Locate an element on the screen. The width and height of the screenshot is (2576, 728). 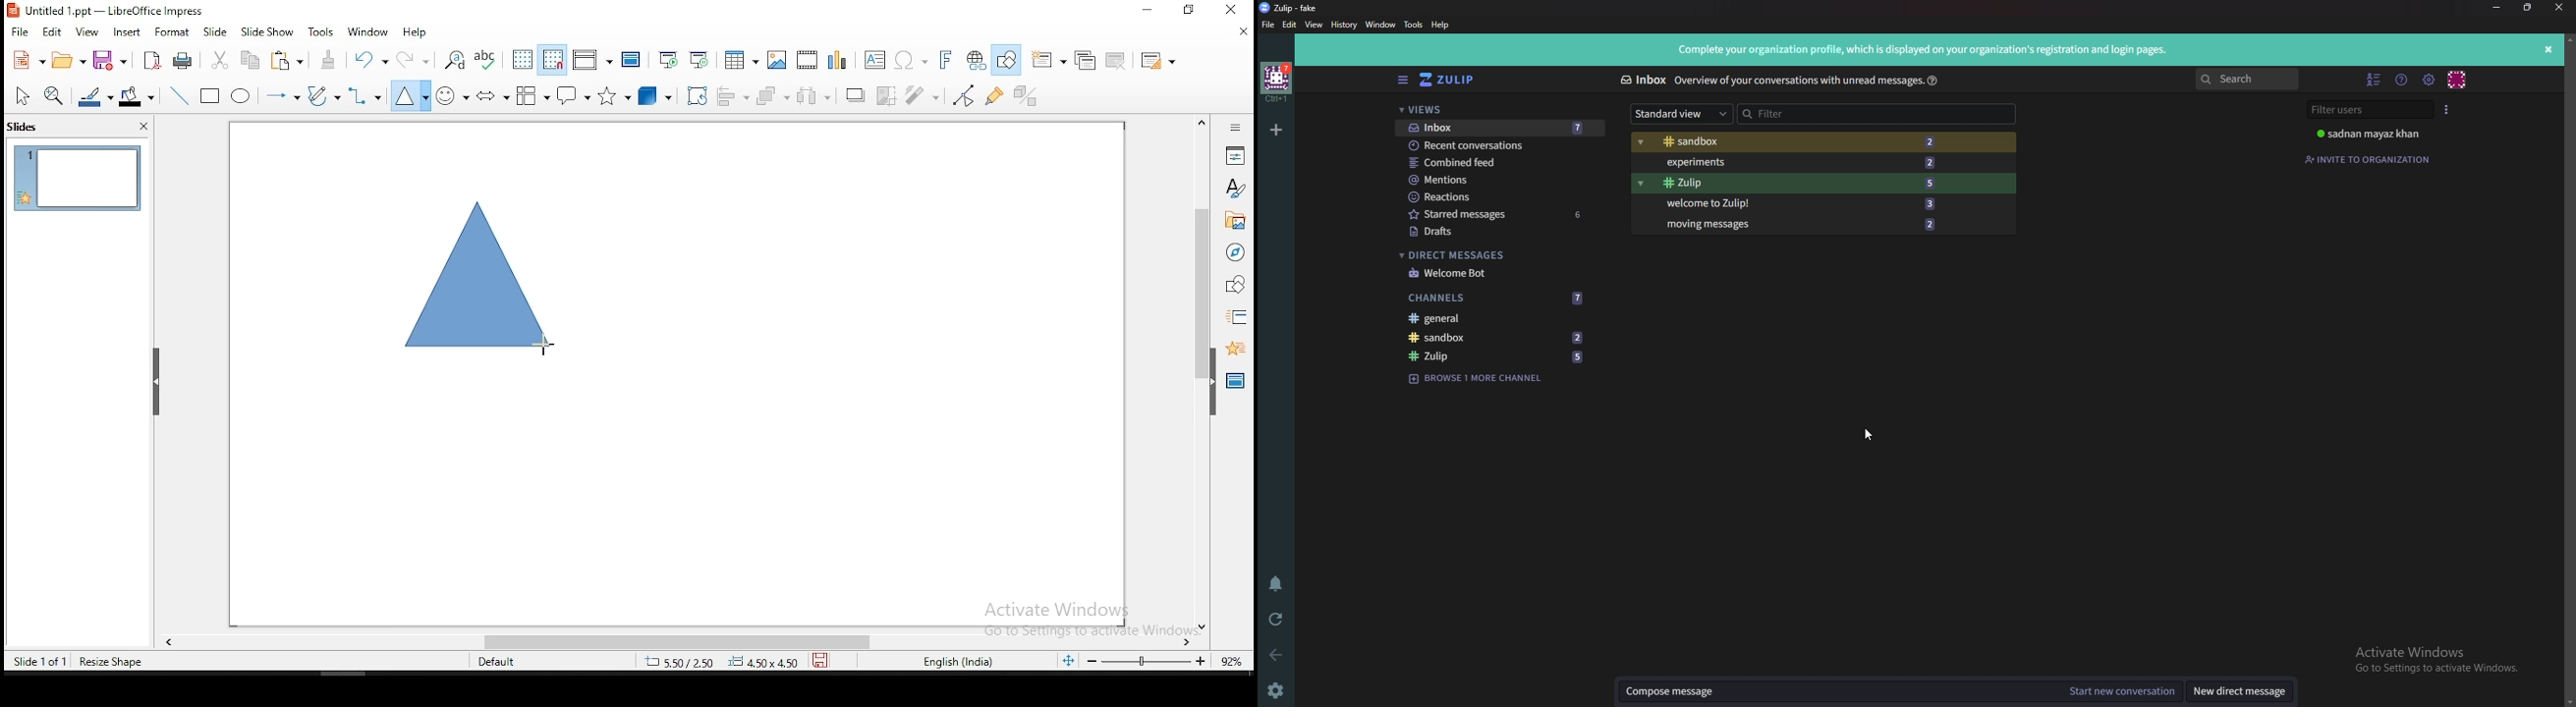
sidebar settings is located at coordinates (1236, 129).